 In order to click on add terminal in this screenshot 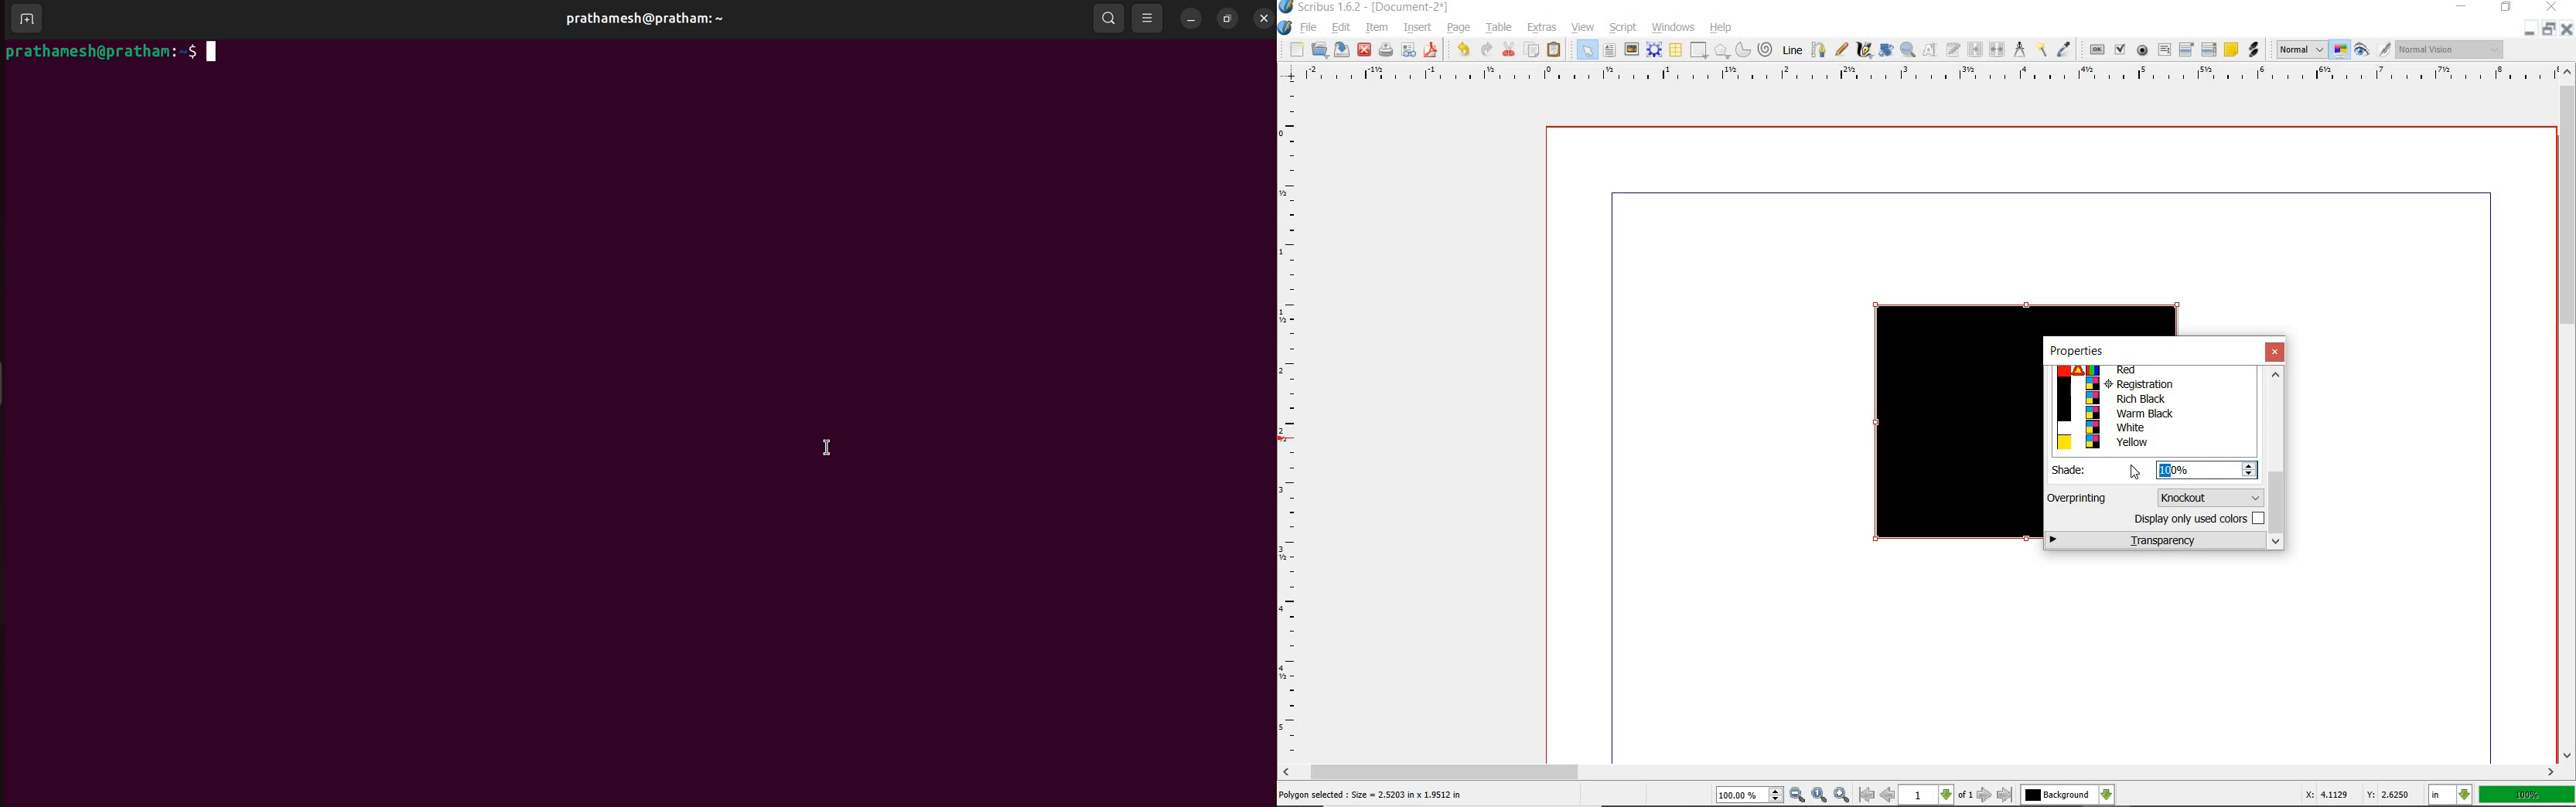, I will do `click(26, 20)`.